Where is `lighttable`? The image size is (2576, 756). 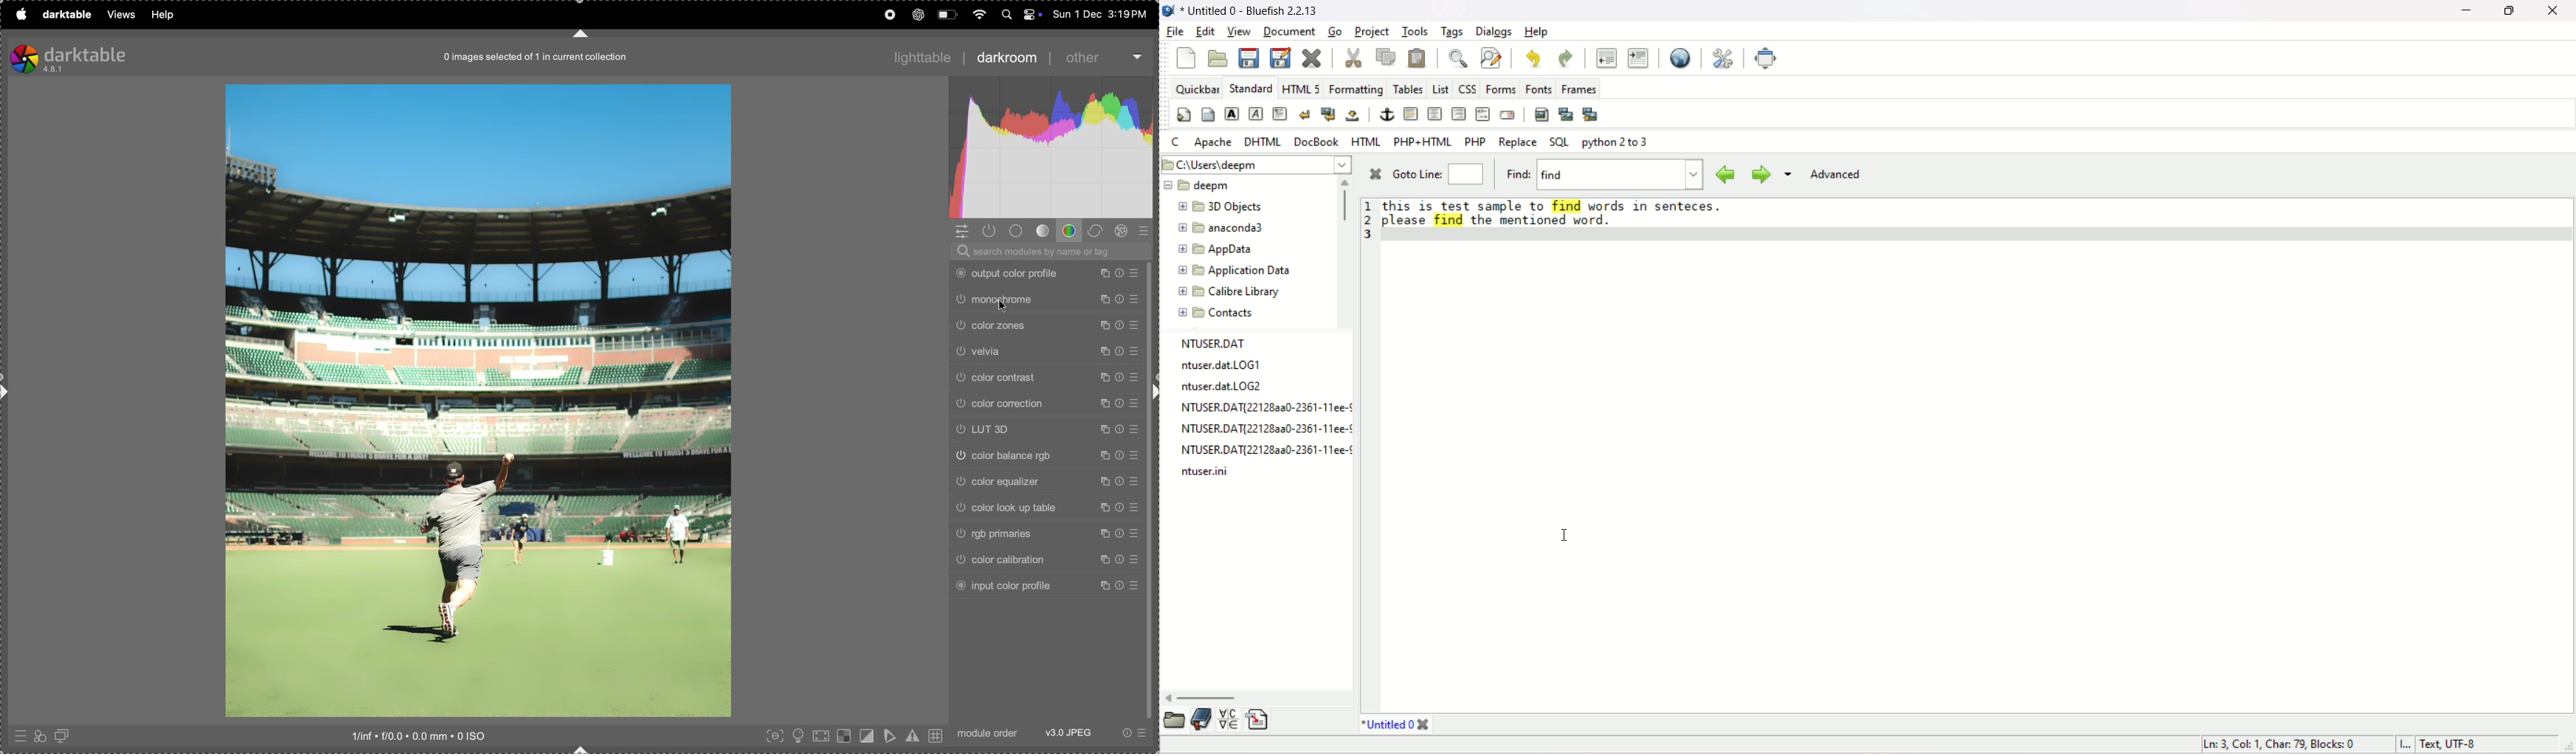 lighttable is located at coordinates (922, 57).